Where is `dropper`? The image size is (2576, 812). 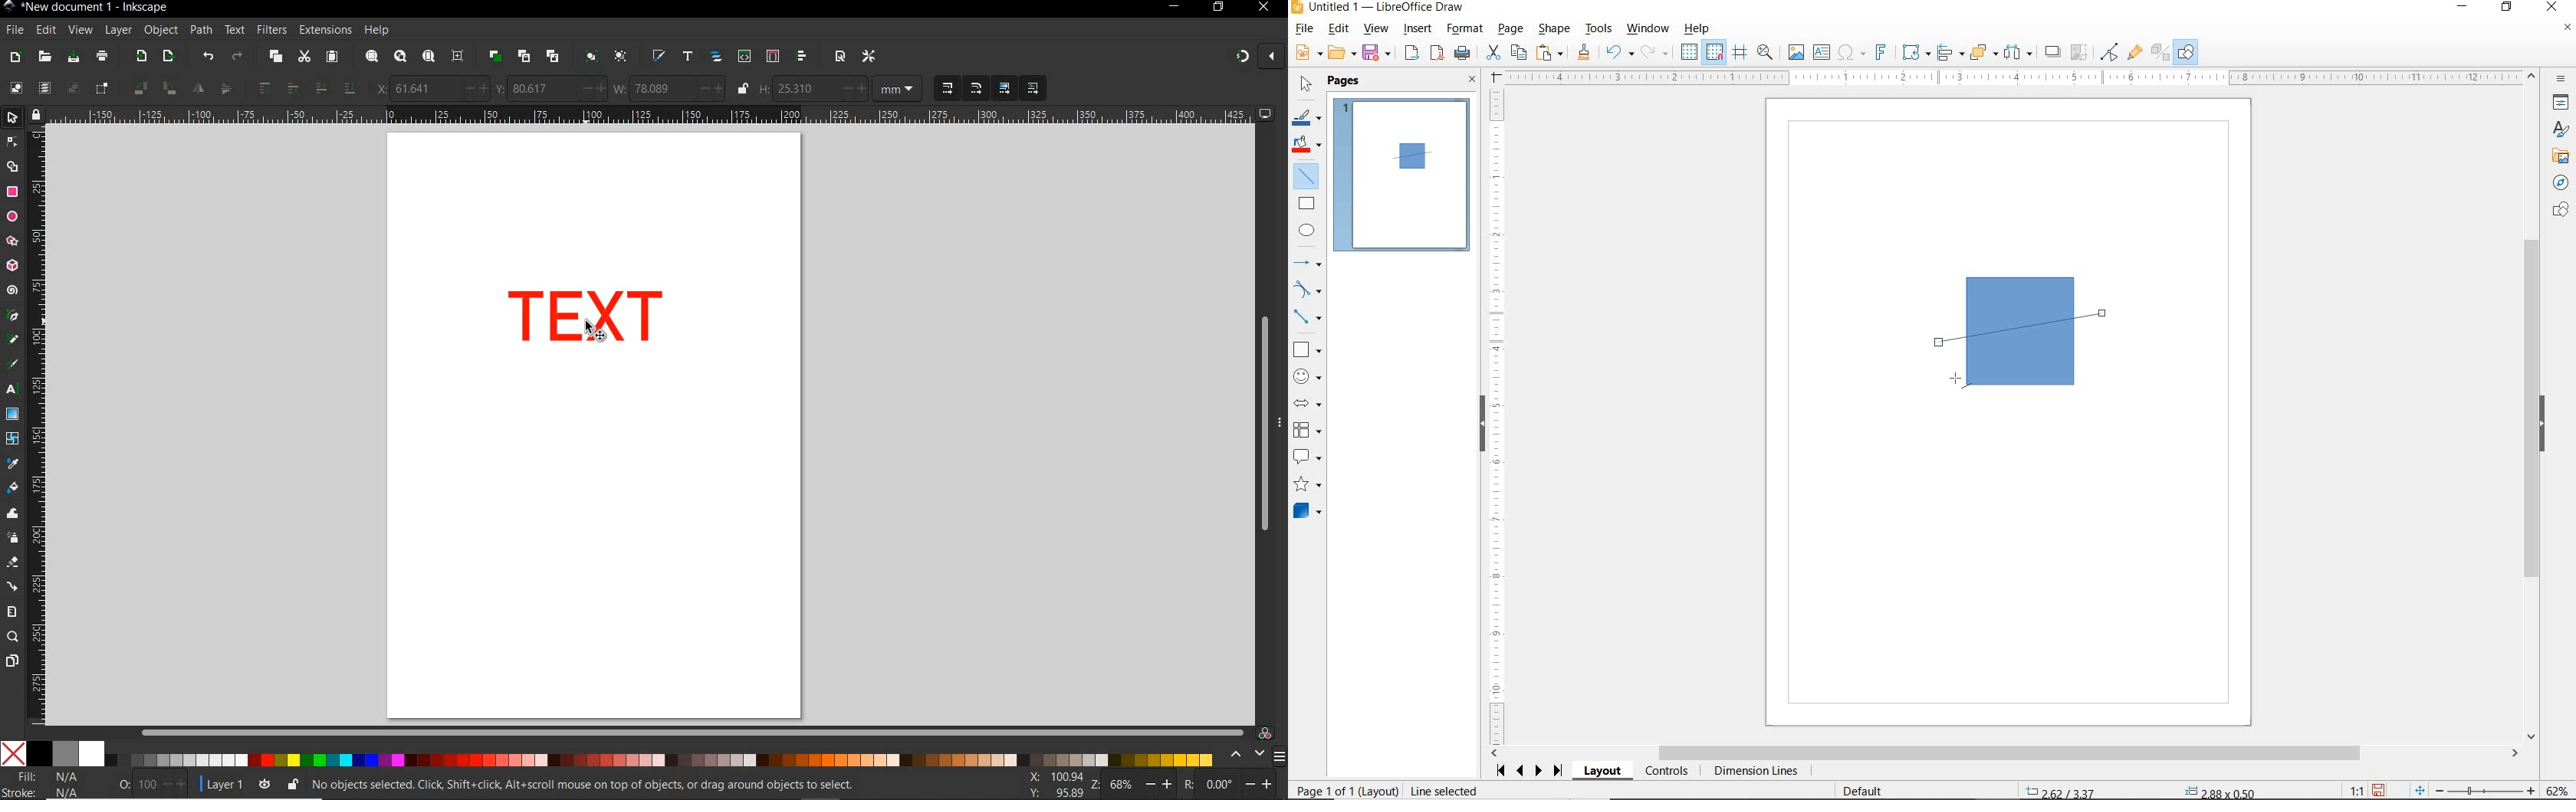
dropper is located at coordinates (13, 464).